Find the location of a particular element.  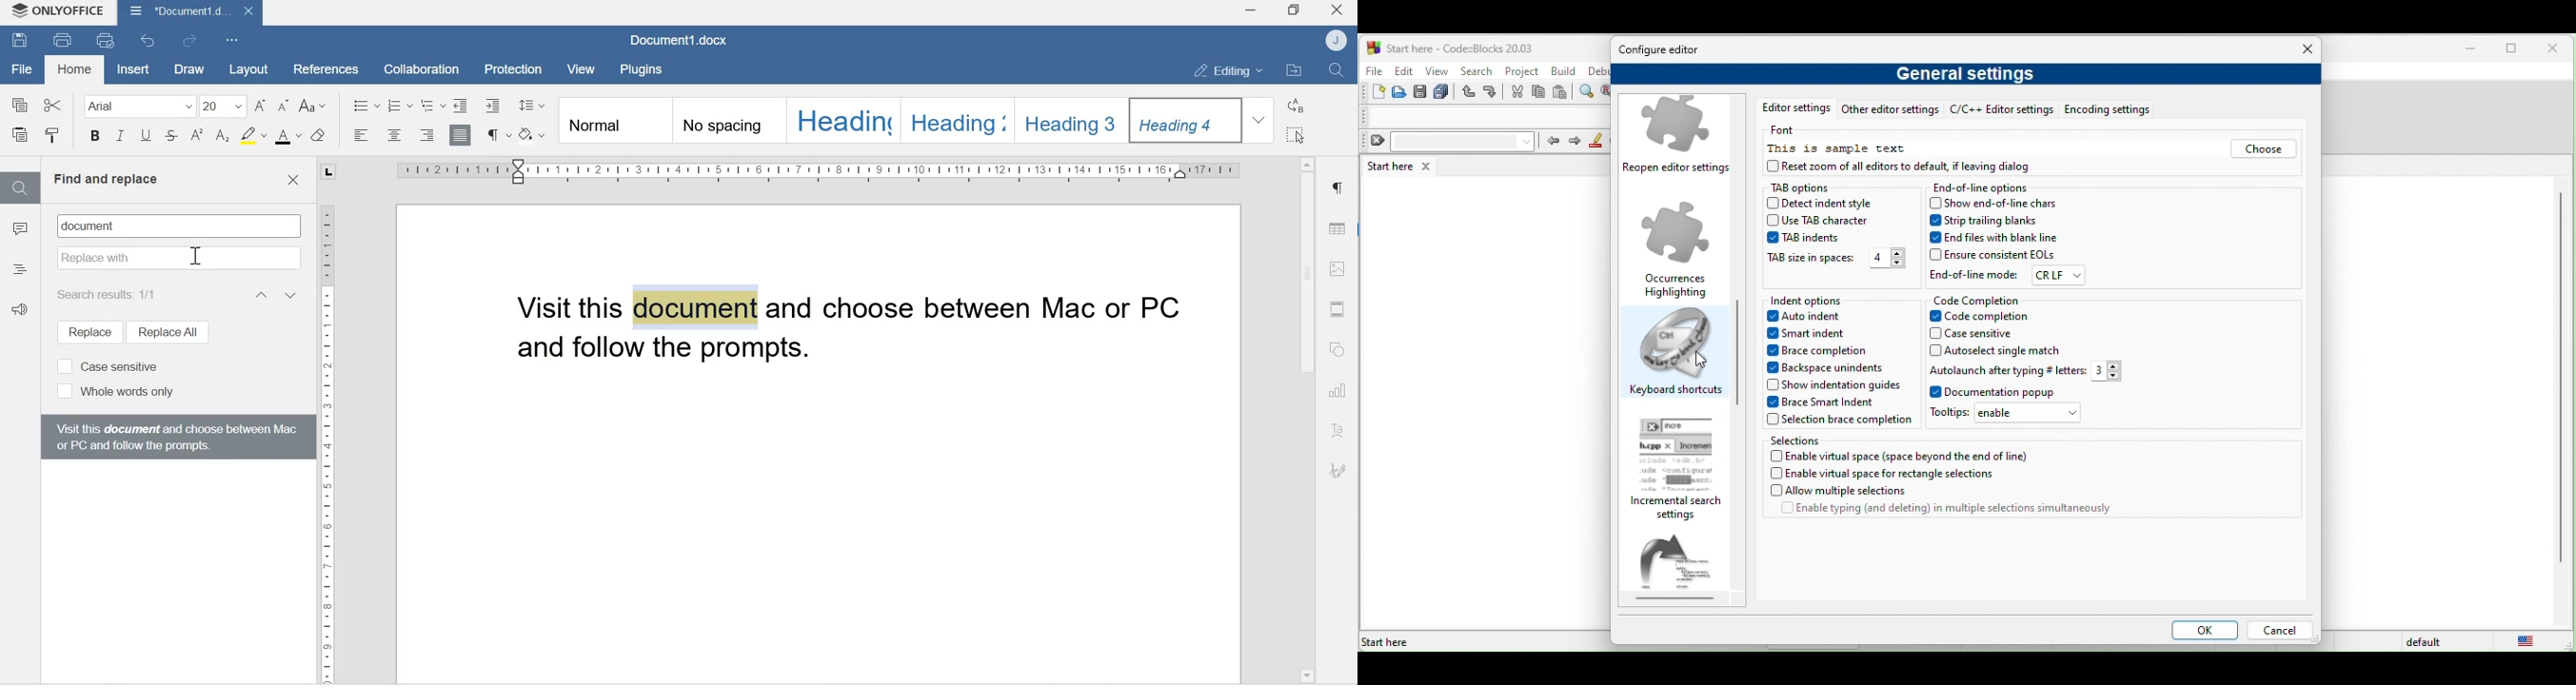

Undo is located at coordinates (150, 40).